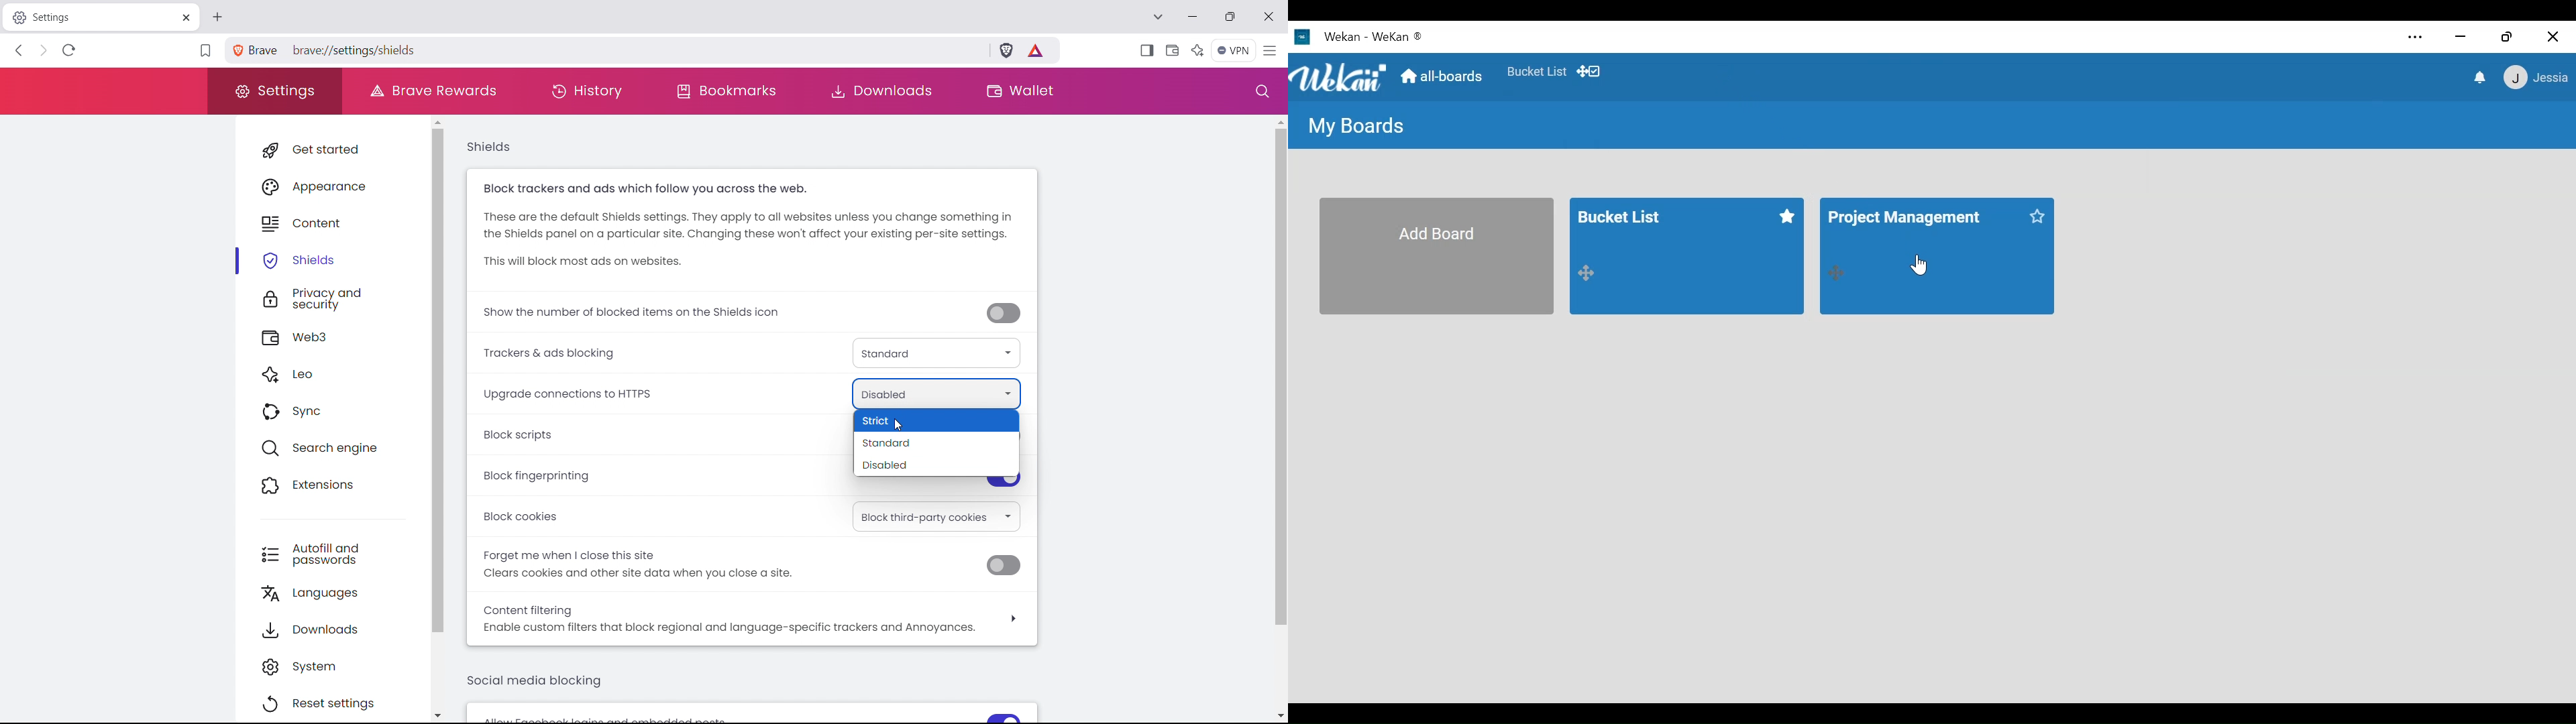 The image size is (2576, 728). I want to click on minimize, so click(2463, 38).